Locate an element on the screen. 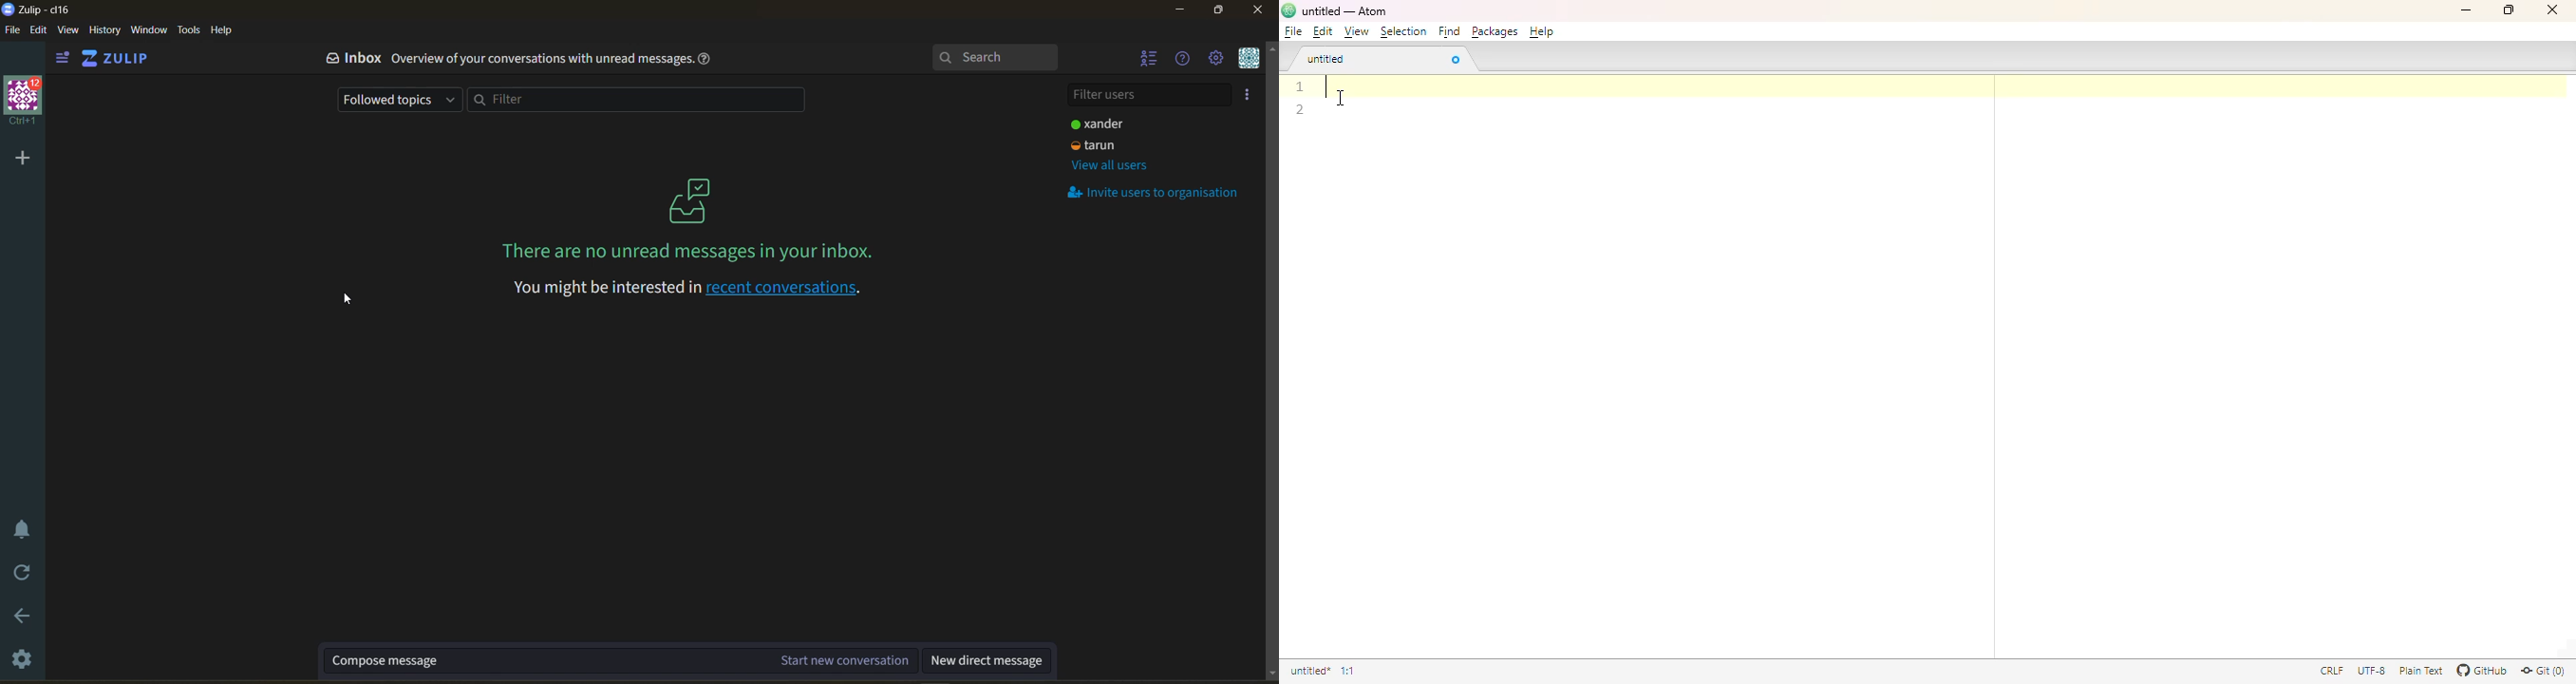 This screenshot has width=2576, height=700. cursor is located at coordinates (1341, 98).